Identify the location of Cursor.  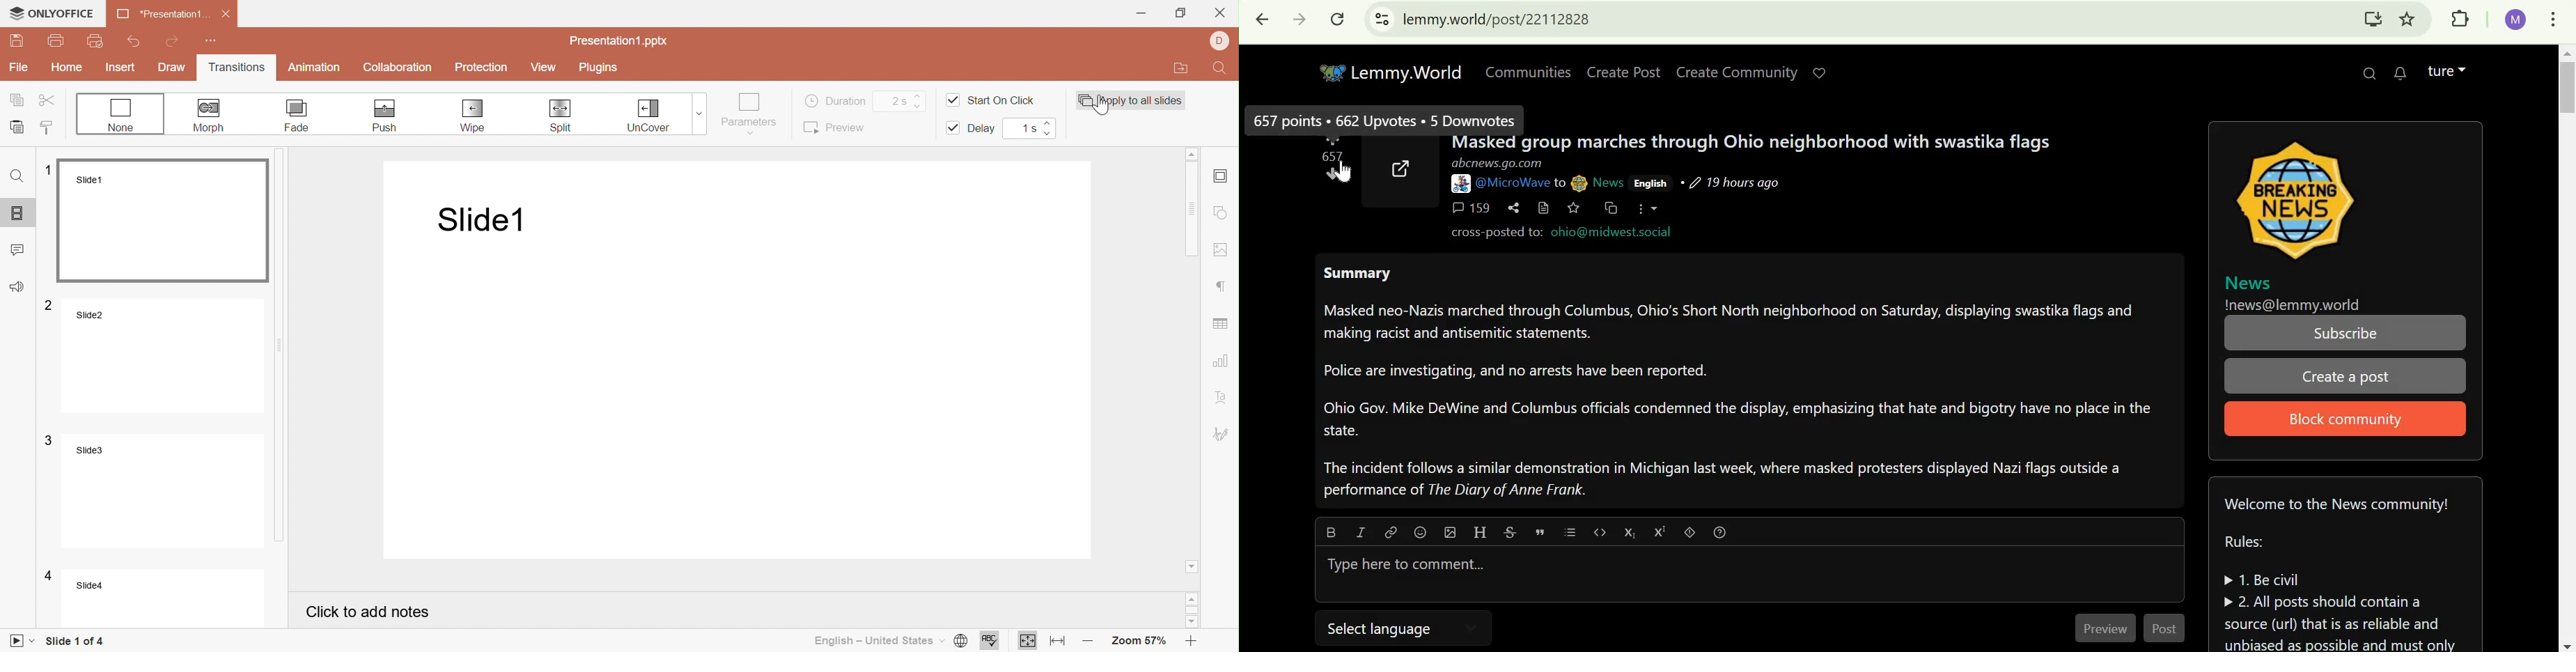
(1097, 101).